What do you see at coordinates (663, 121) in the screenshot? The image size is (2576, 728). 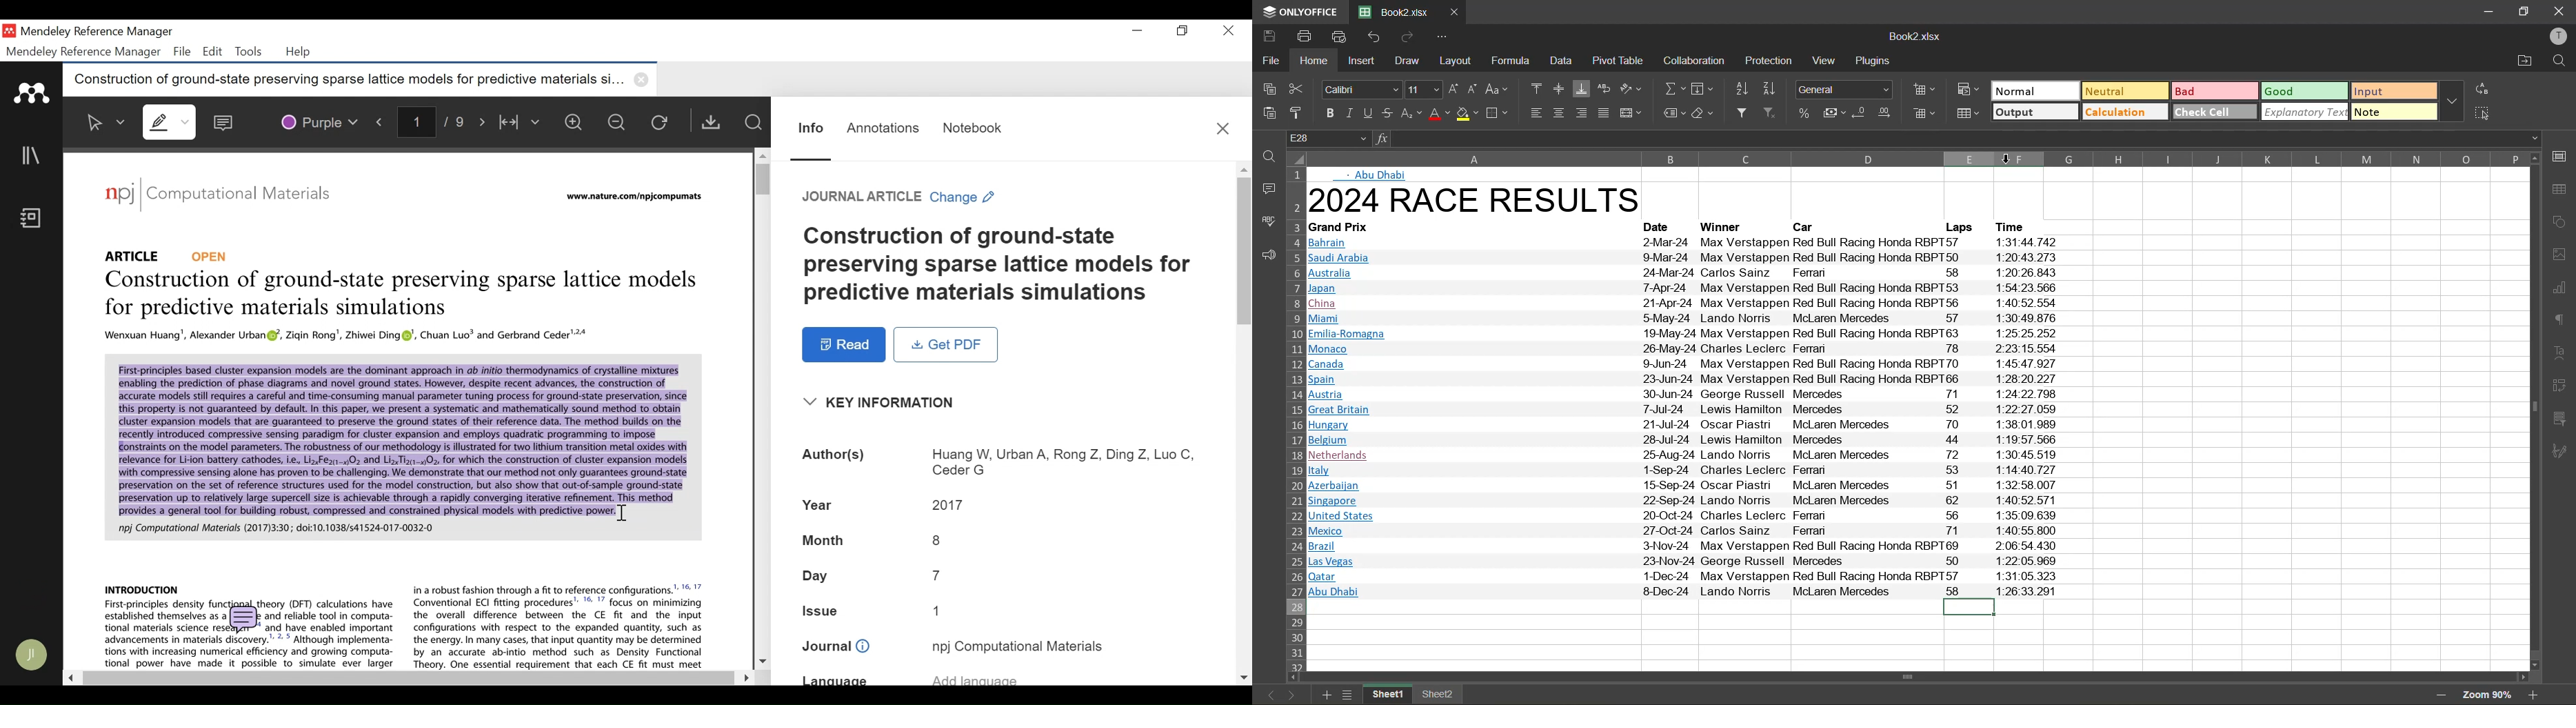 I see `Reload` at bounding box center [663, 121].